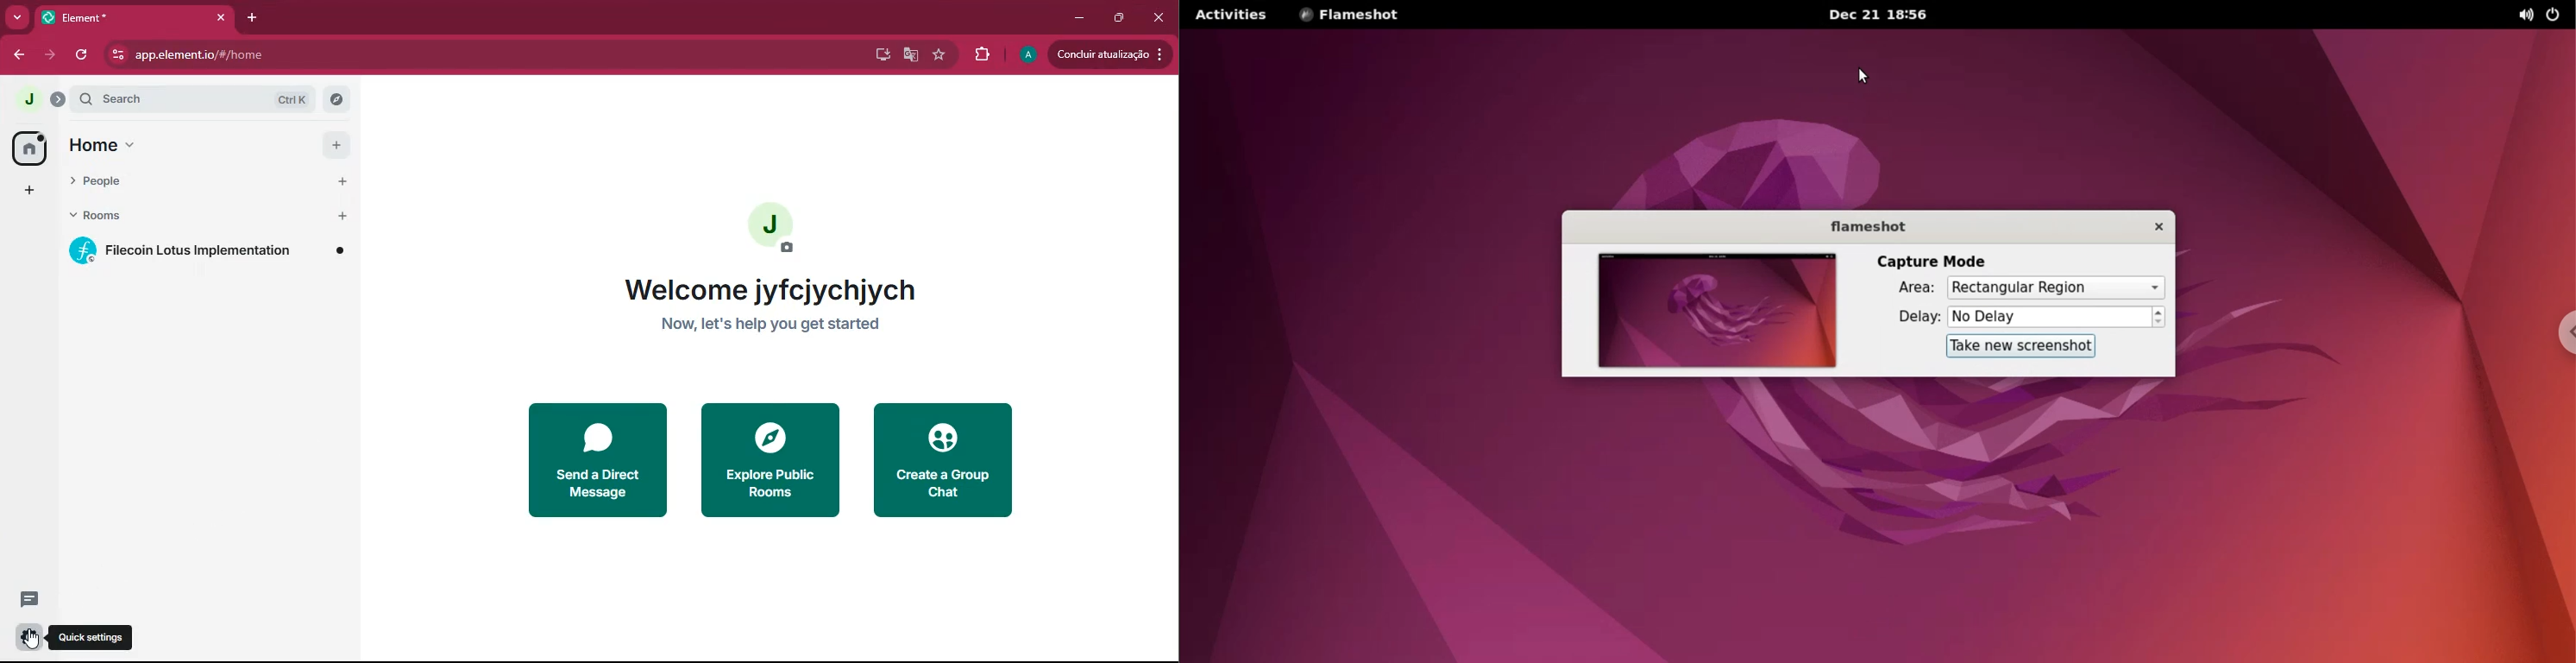  What do you see at coordinates (16, 16) in the screenshot?
I see `more` at bounding box center [16, 16].